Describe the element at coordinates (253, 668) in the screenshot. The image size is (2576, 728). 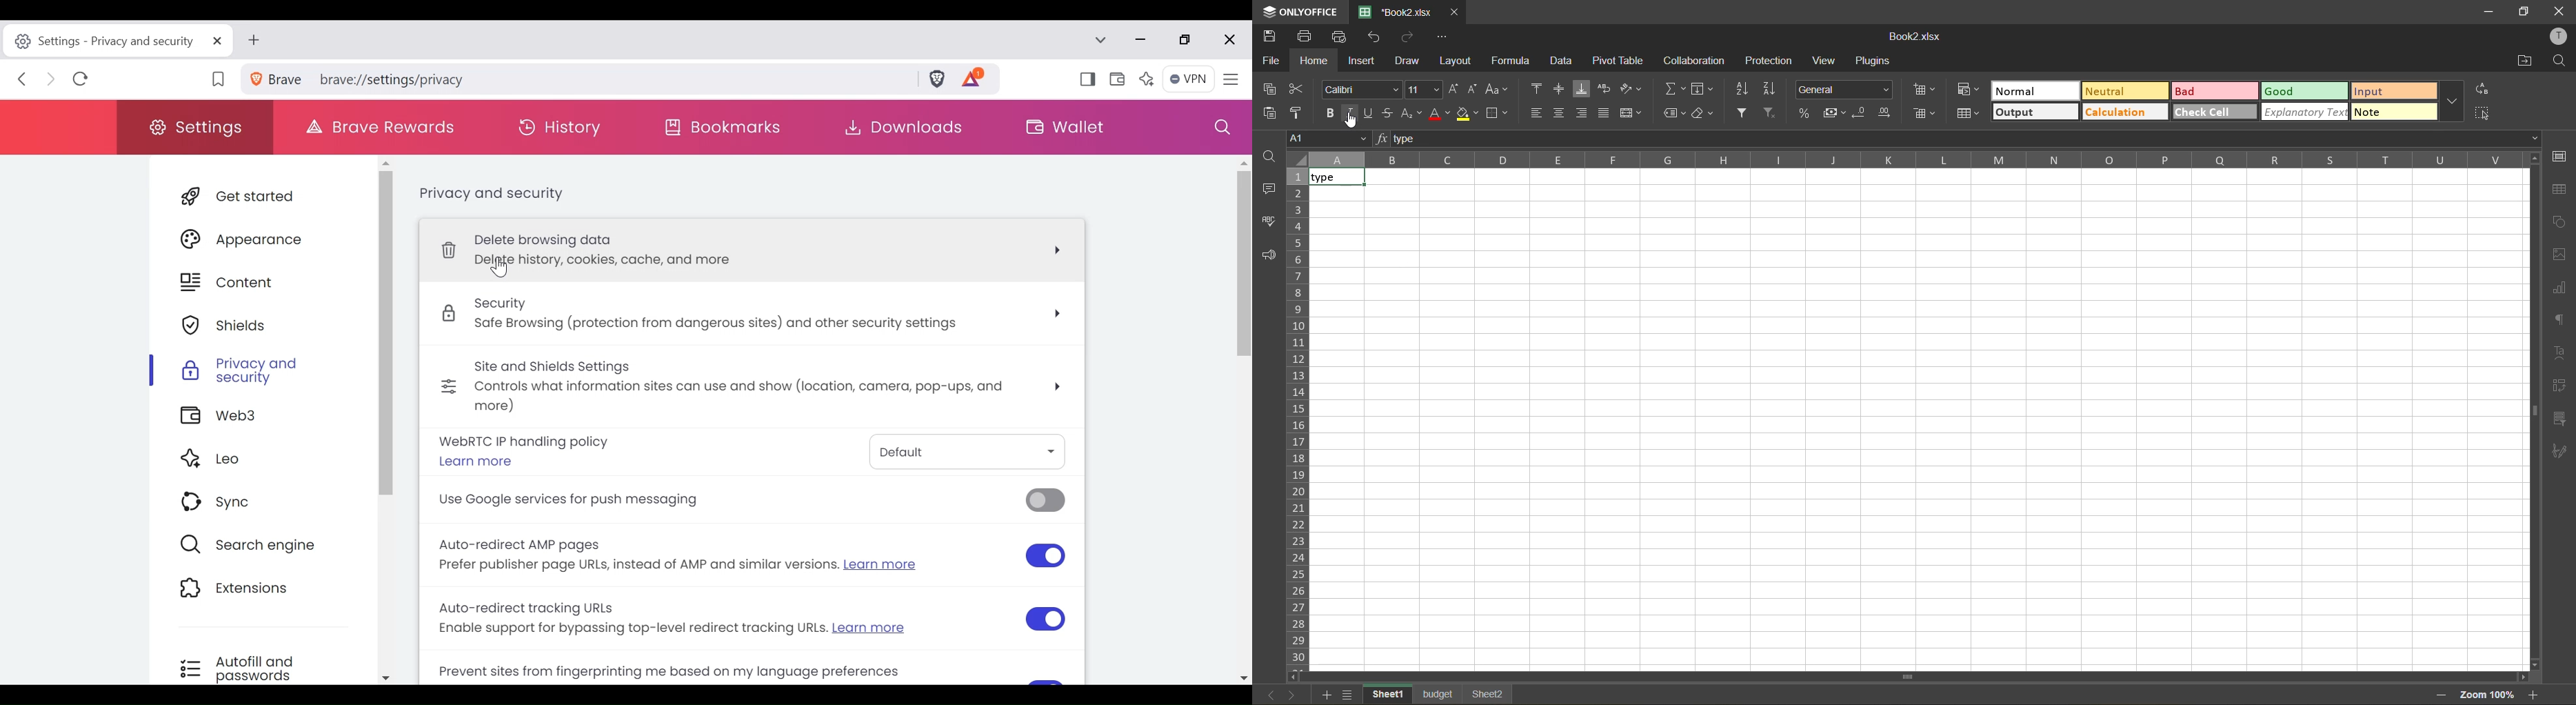
I see `Autofill and passwords` at that location.